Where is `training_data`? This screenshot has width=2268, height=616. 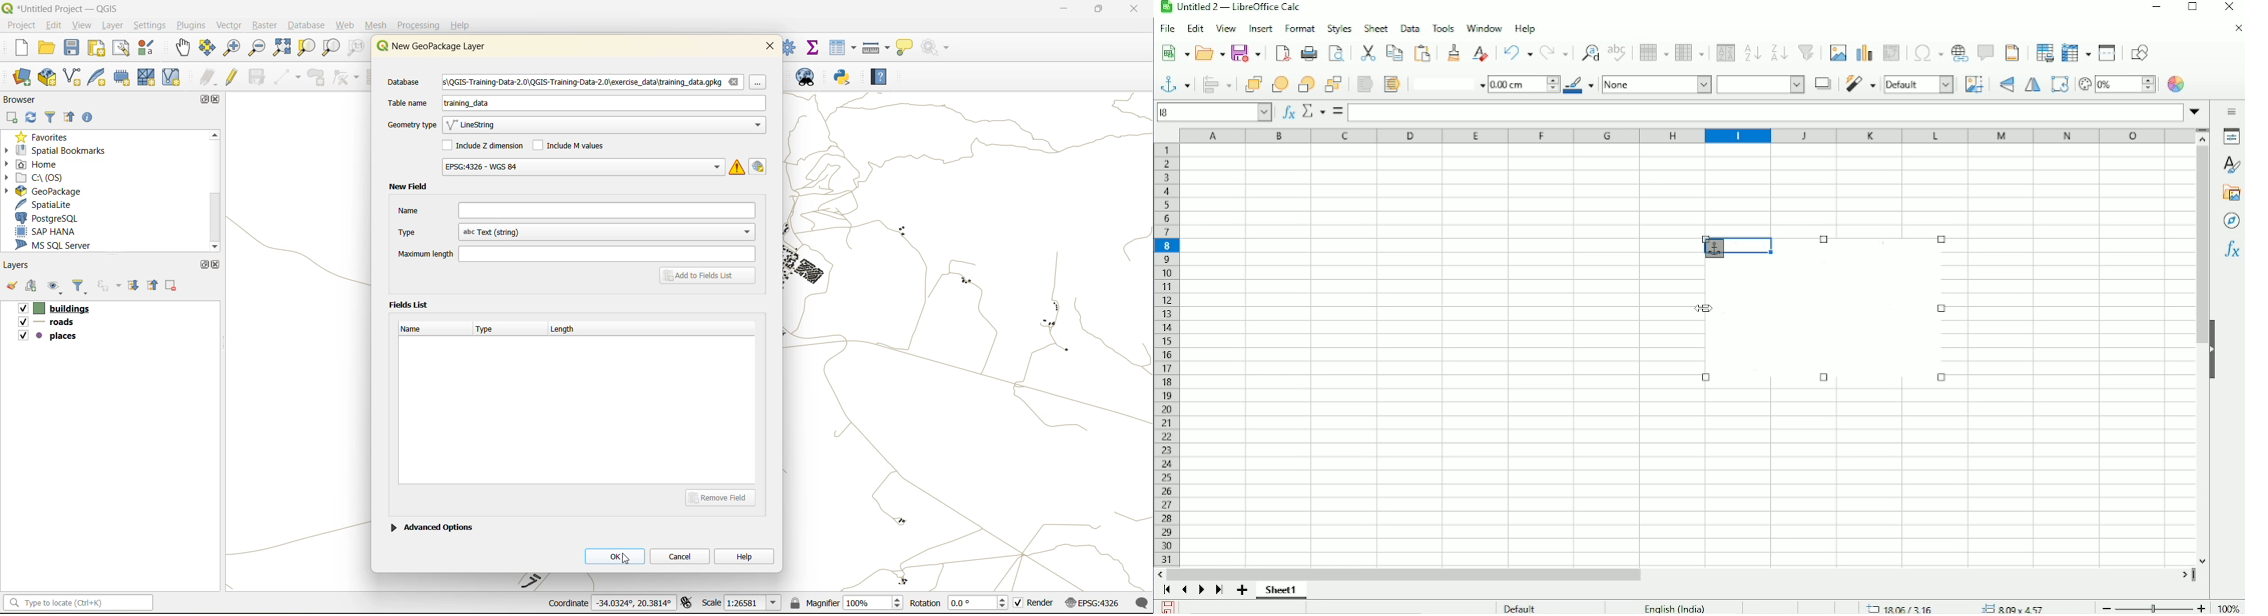 training_data is located at coordinates (467, 105).